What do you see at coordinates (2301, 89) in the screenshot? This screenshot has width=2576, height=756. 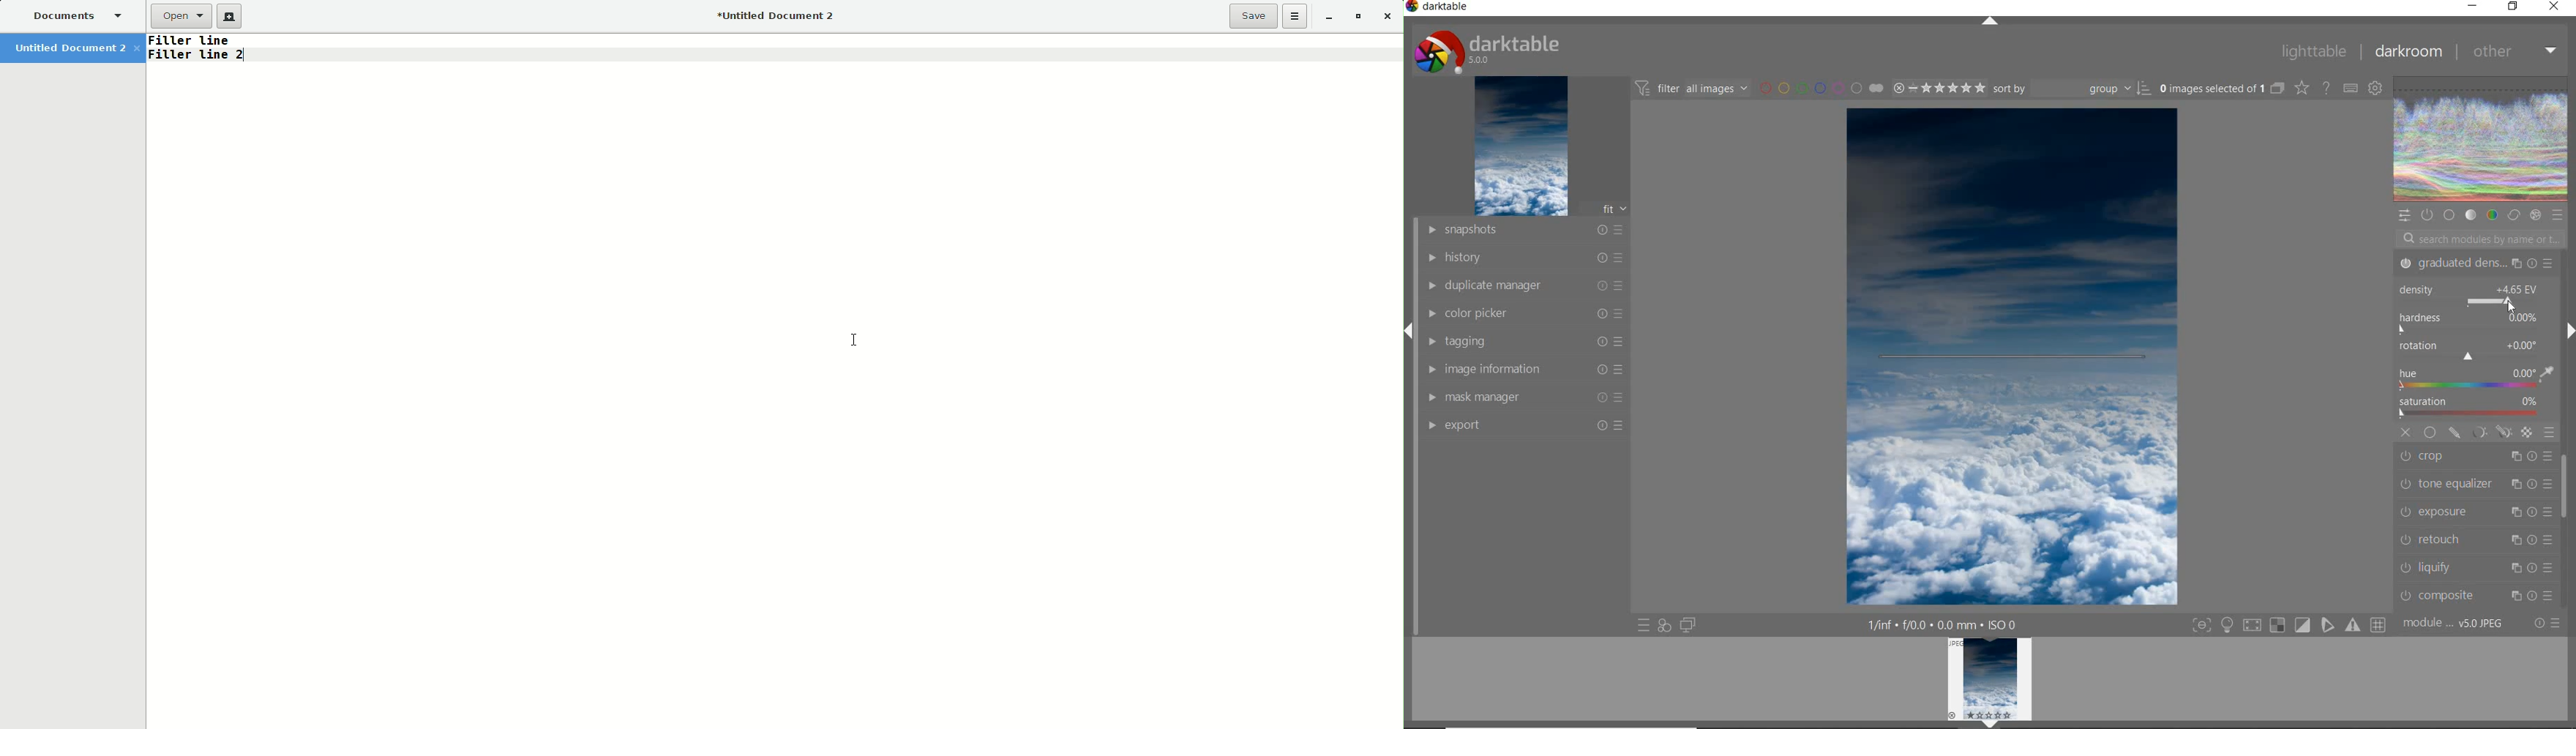 I see `CHANGE TYPE OF OVERLAY` at bounding box center [2301, 89].